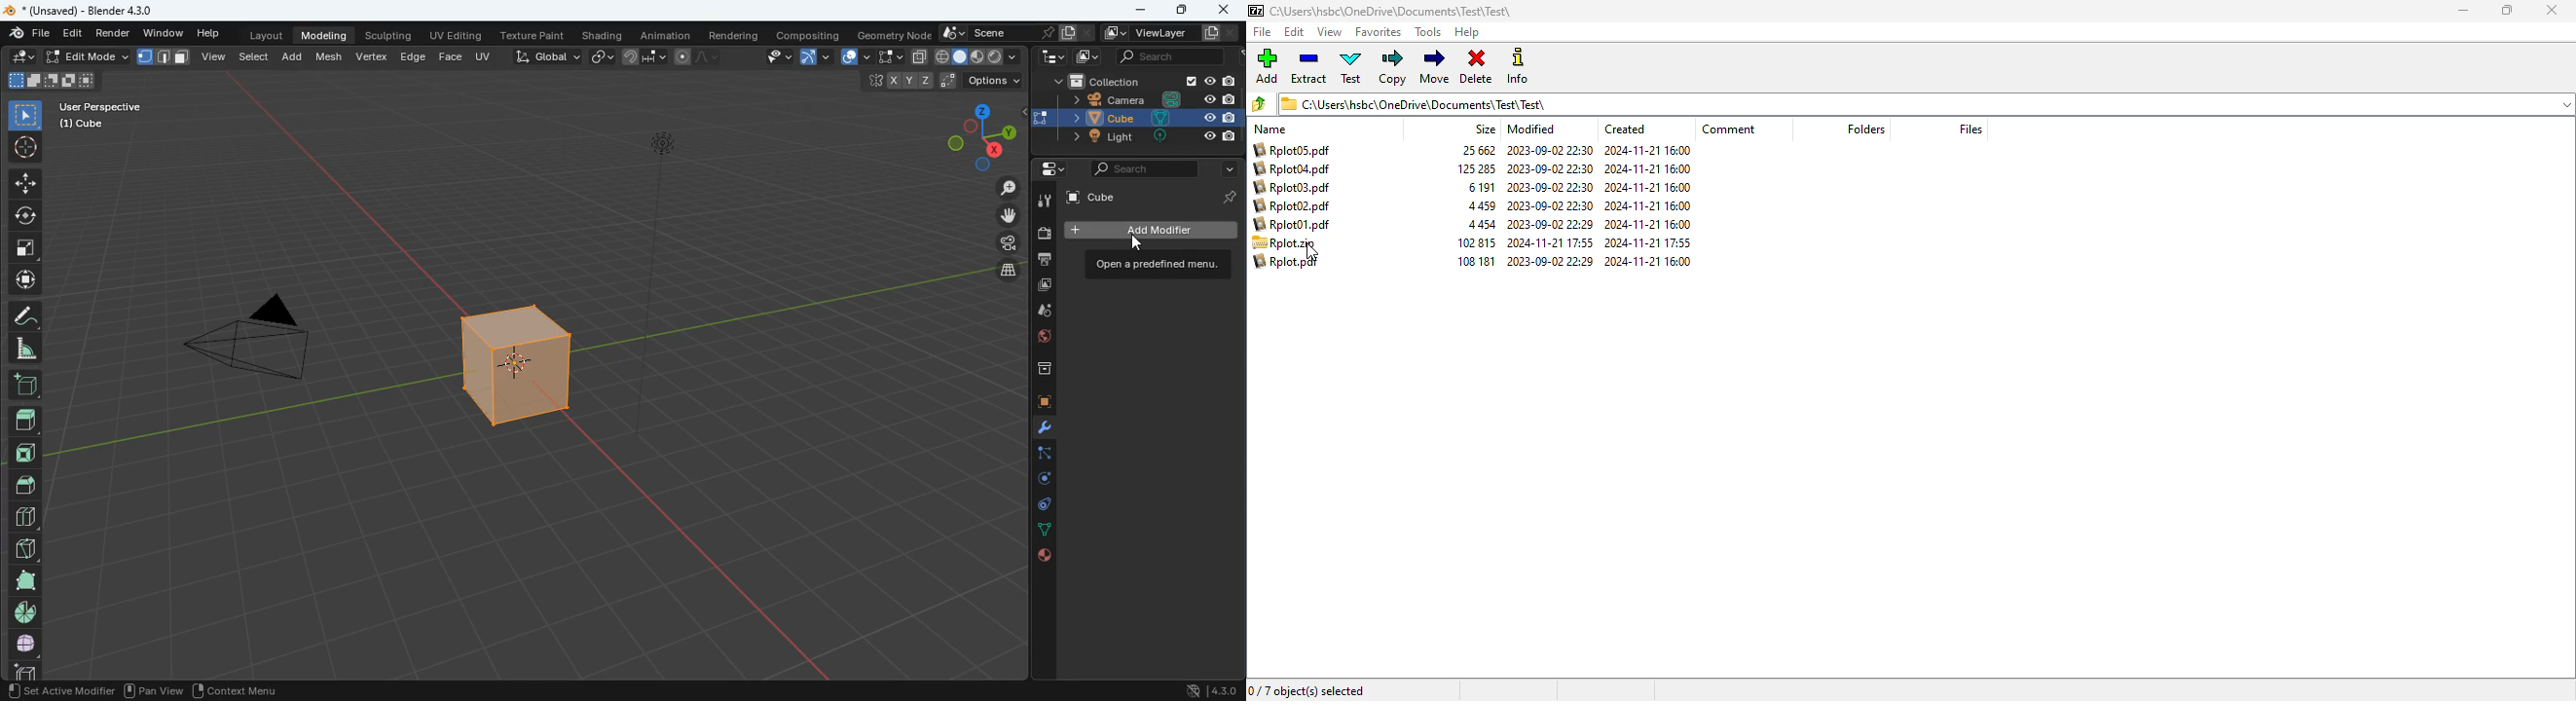 The width and height of the screenshot is (2576, 728). What do you see at coordinates (1646, 168) in the screenshot?
I see `2024-11-21 16:00` at bounding box center [1646, 168].